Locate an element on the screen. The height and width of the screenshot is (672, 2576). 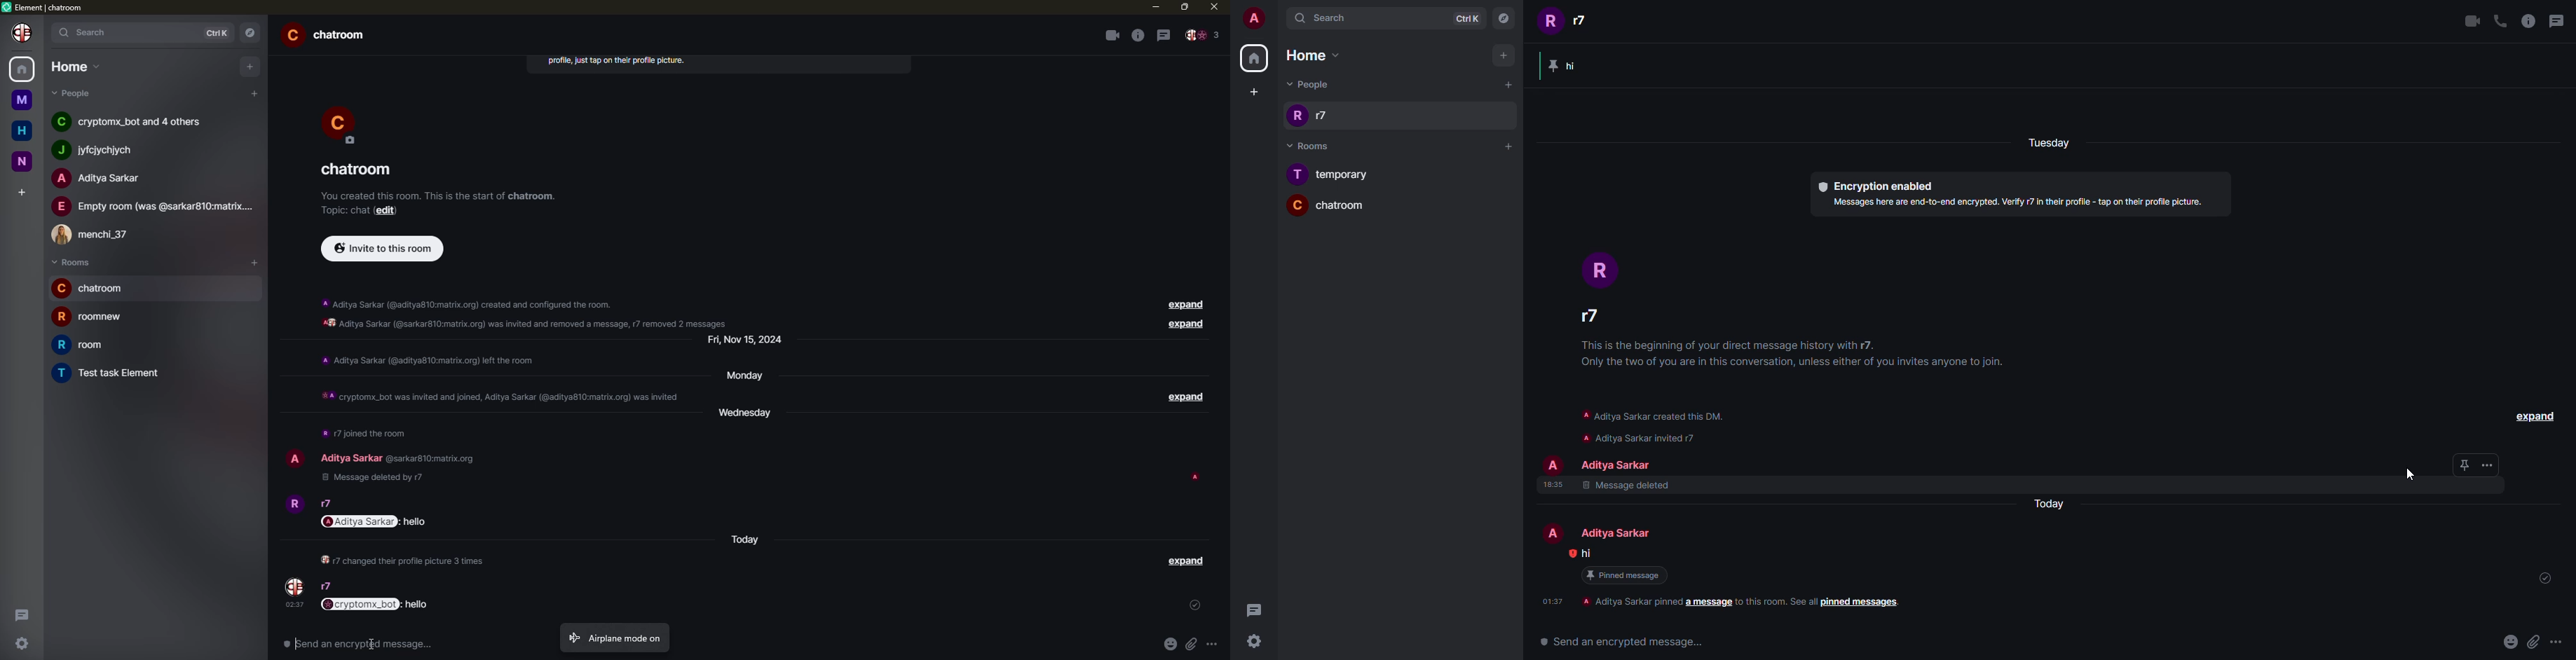
info is located at coordinates (1798, 355).